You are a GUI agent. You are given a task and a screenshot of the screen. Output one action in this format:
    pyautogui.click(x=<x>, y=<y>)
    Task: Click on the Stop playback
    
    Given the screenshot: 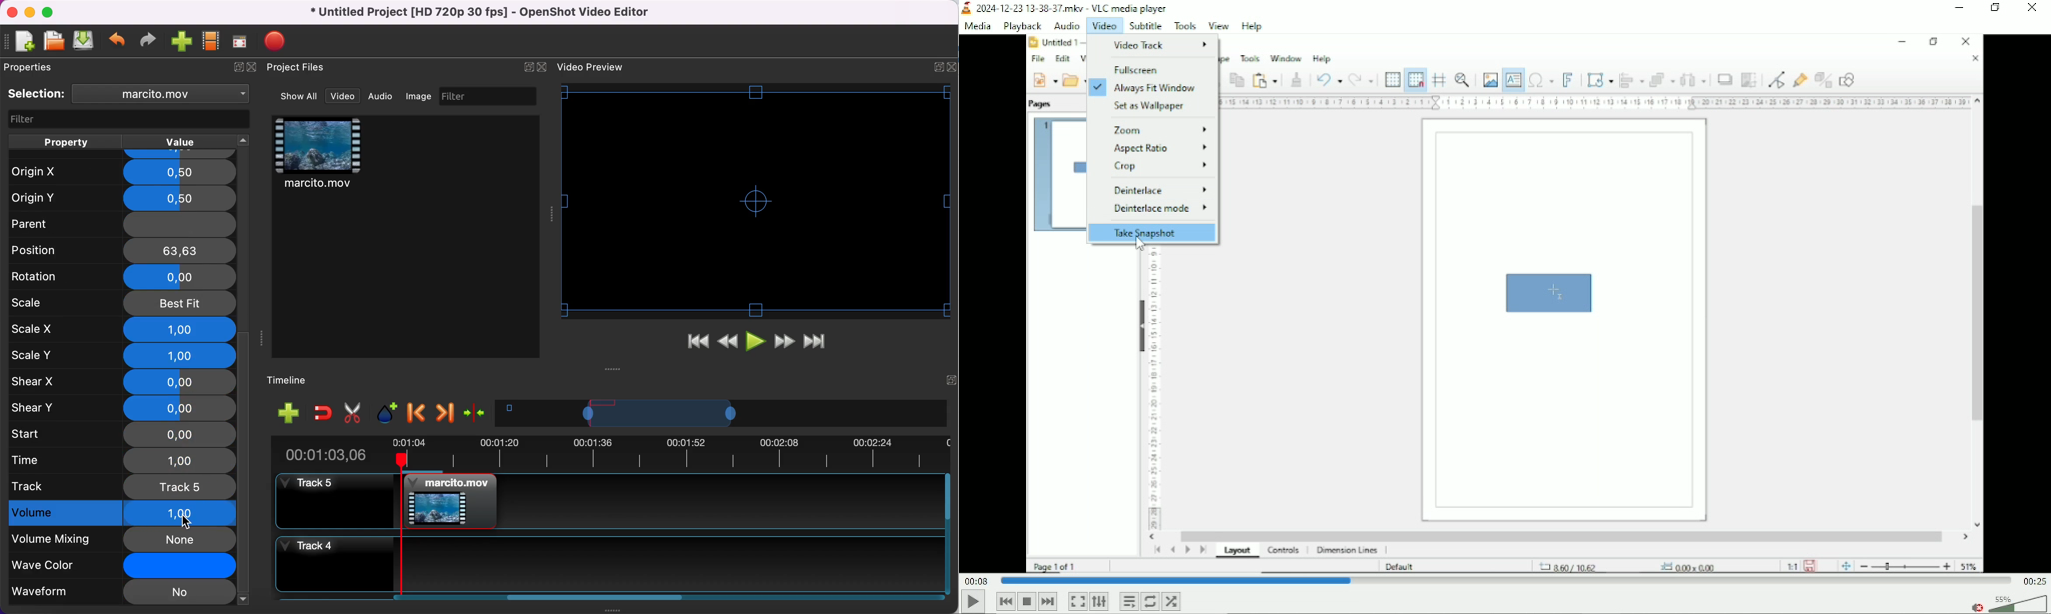 What is the action you would take?
    pyautogui.click(x=1028, y=602)
    